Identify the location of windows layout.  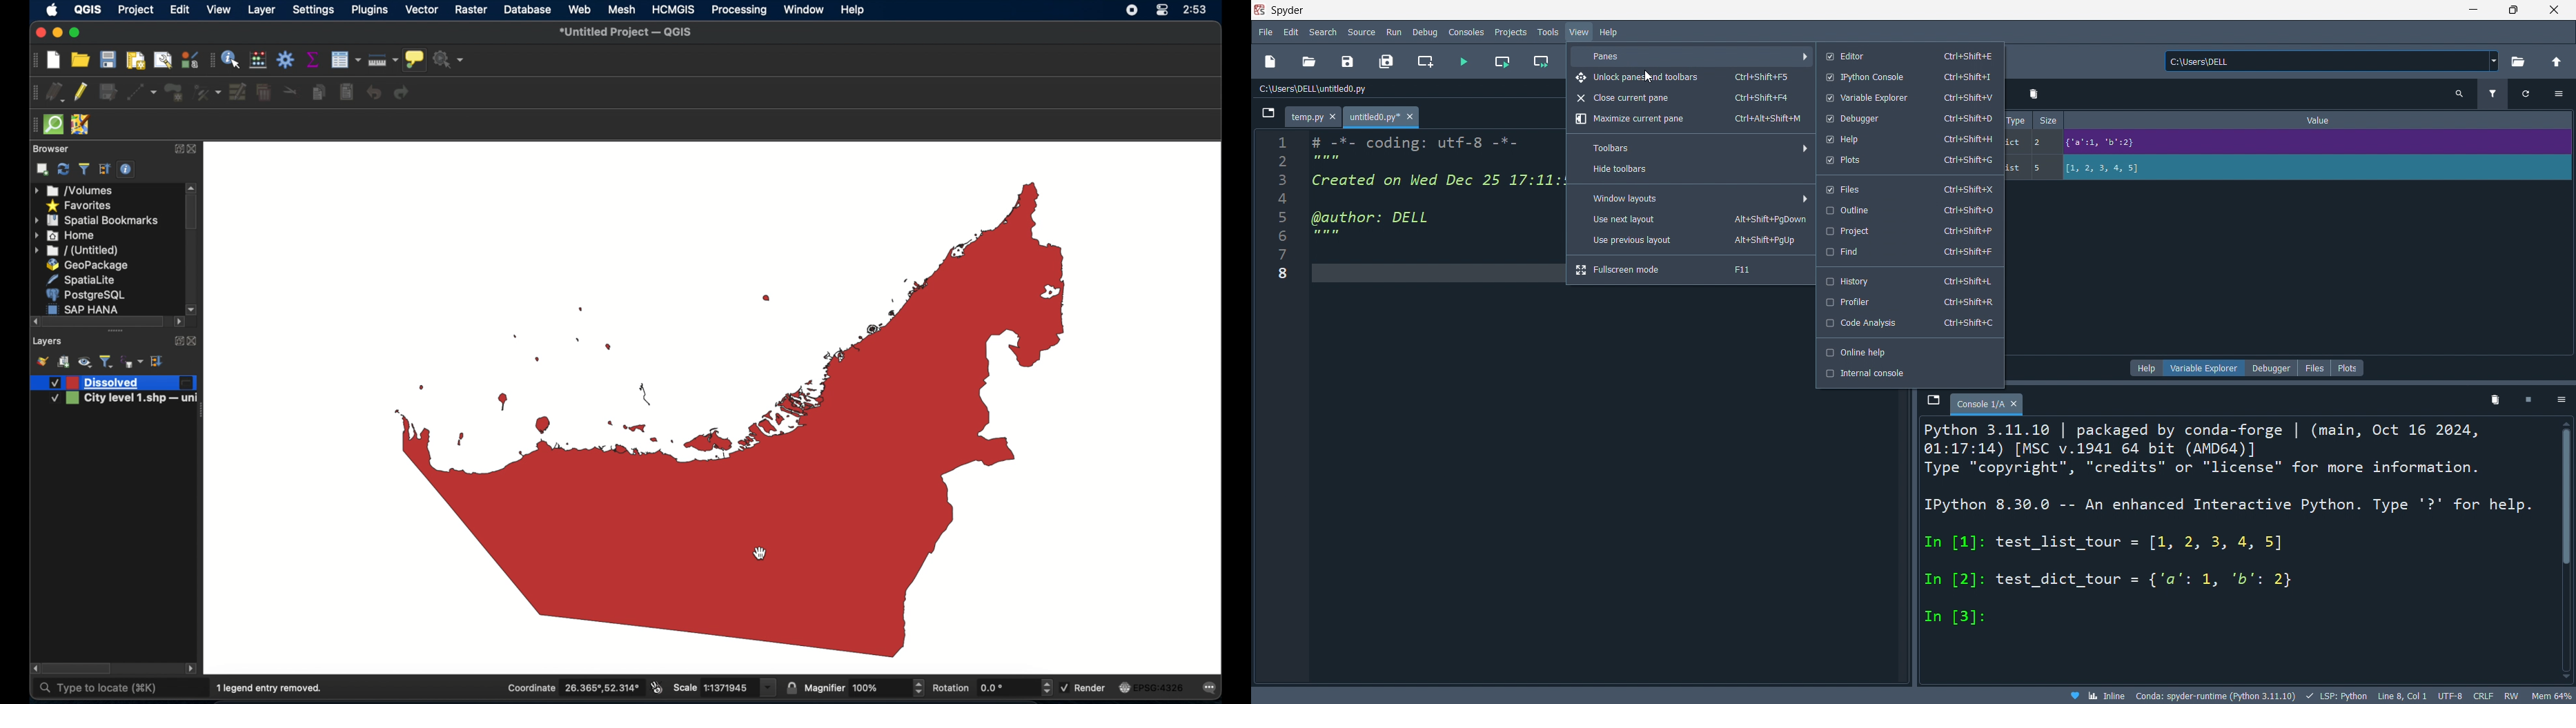
(1695, 197).